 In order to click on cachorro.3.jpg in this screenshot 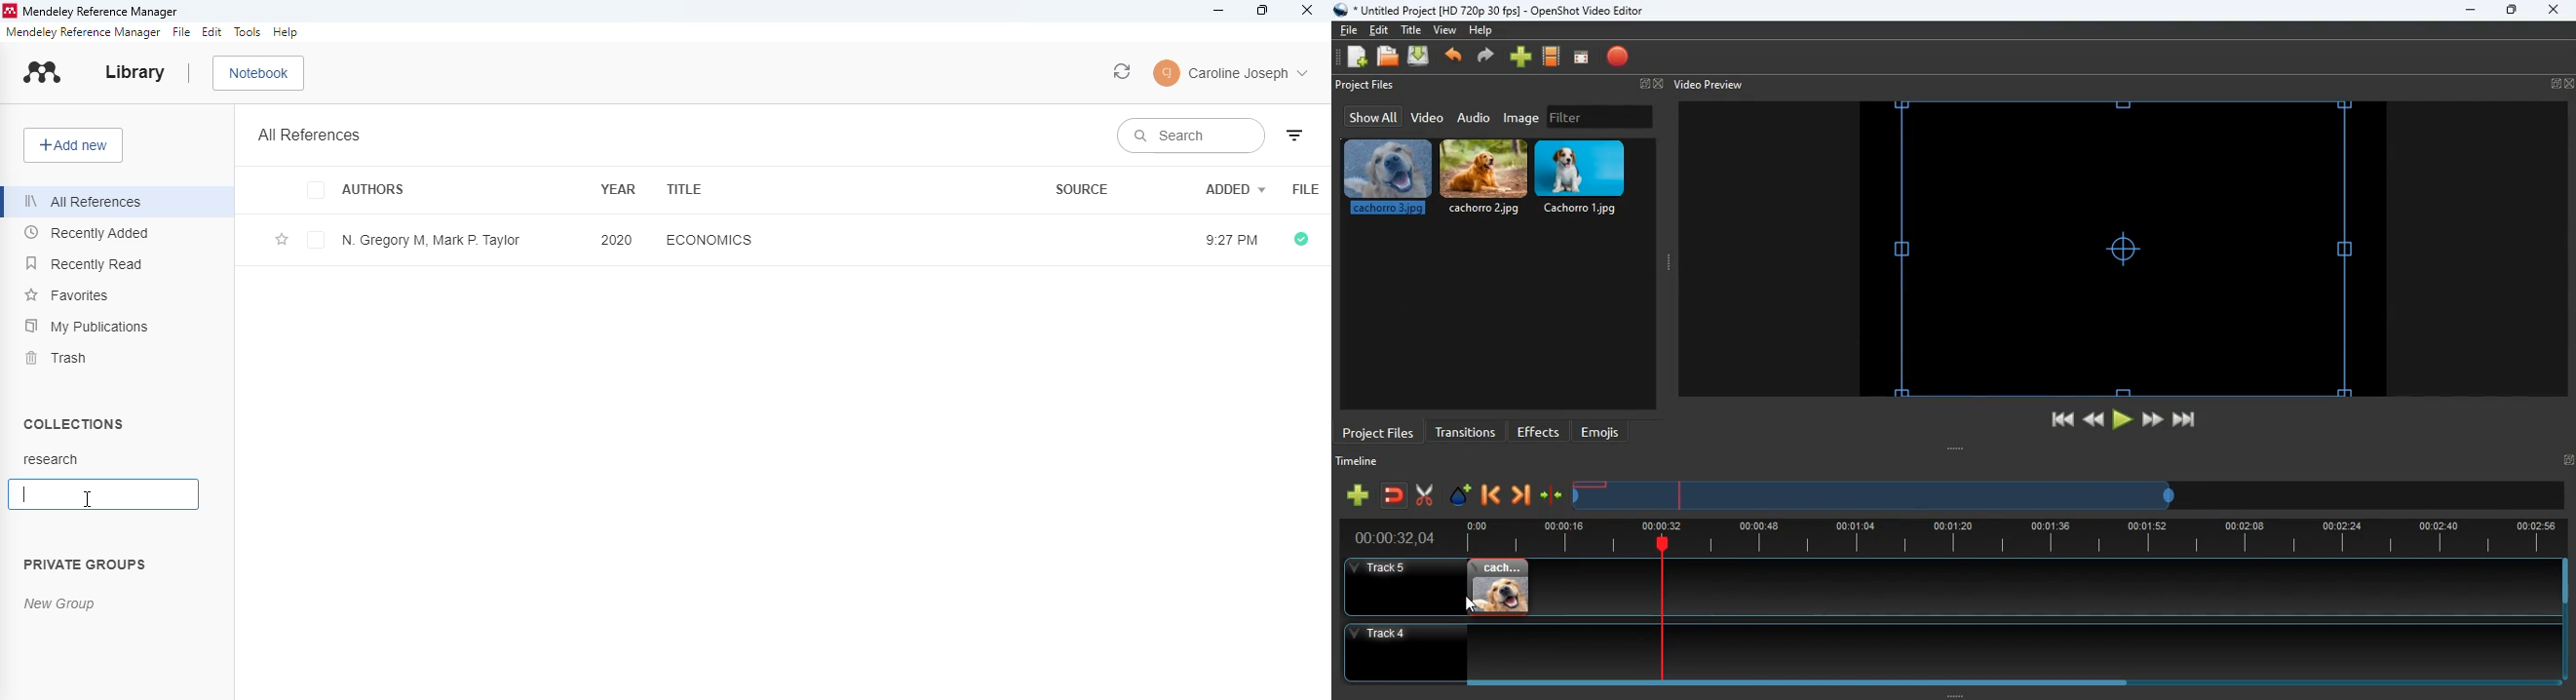, I will do `click(1385, 177)`.